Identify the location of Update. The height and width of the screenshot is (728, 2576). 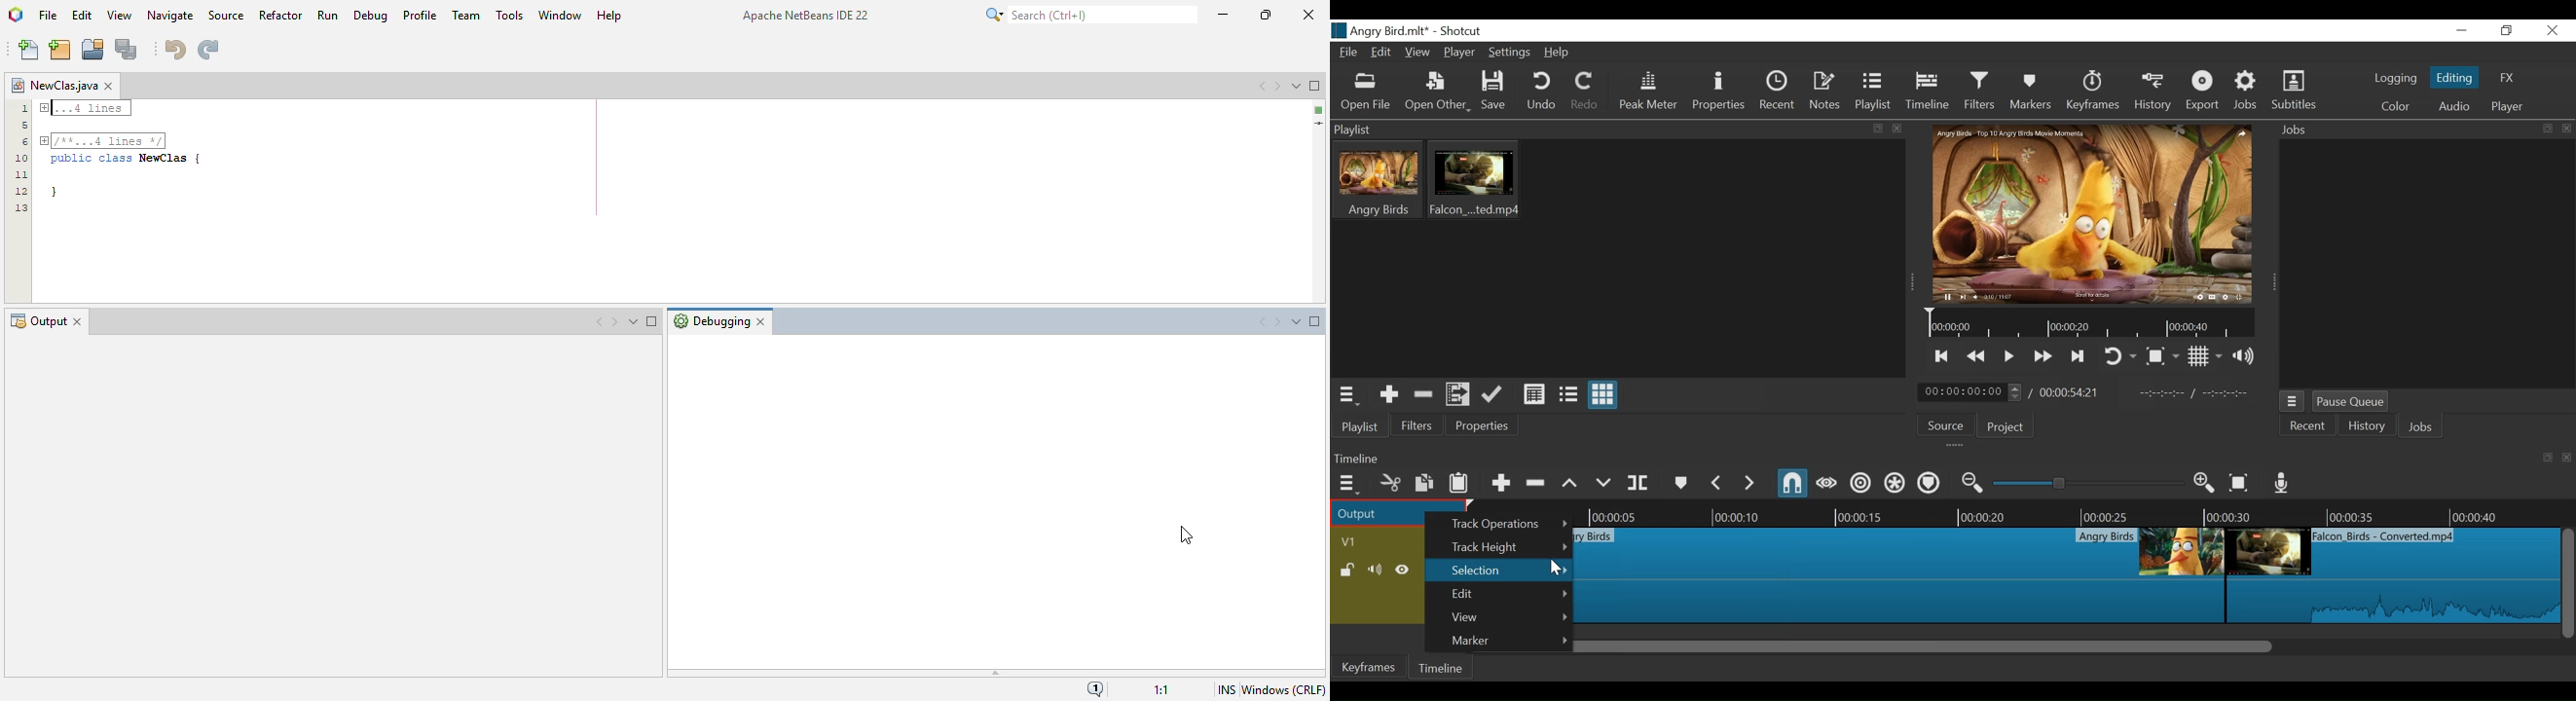
(1491, 395).